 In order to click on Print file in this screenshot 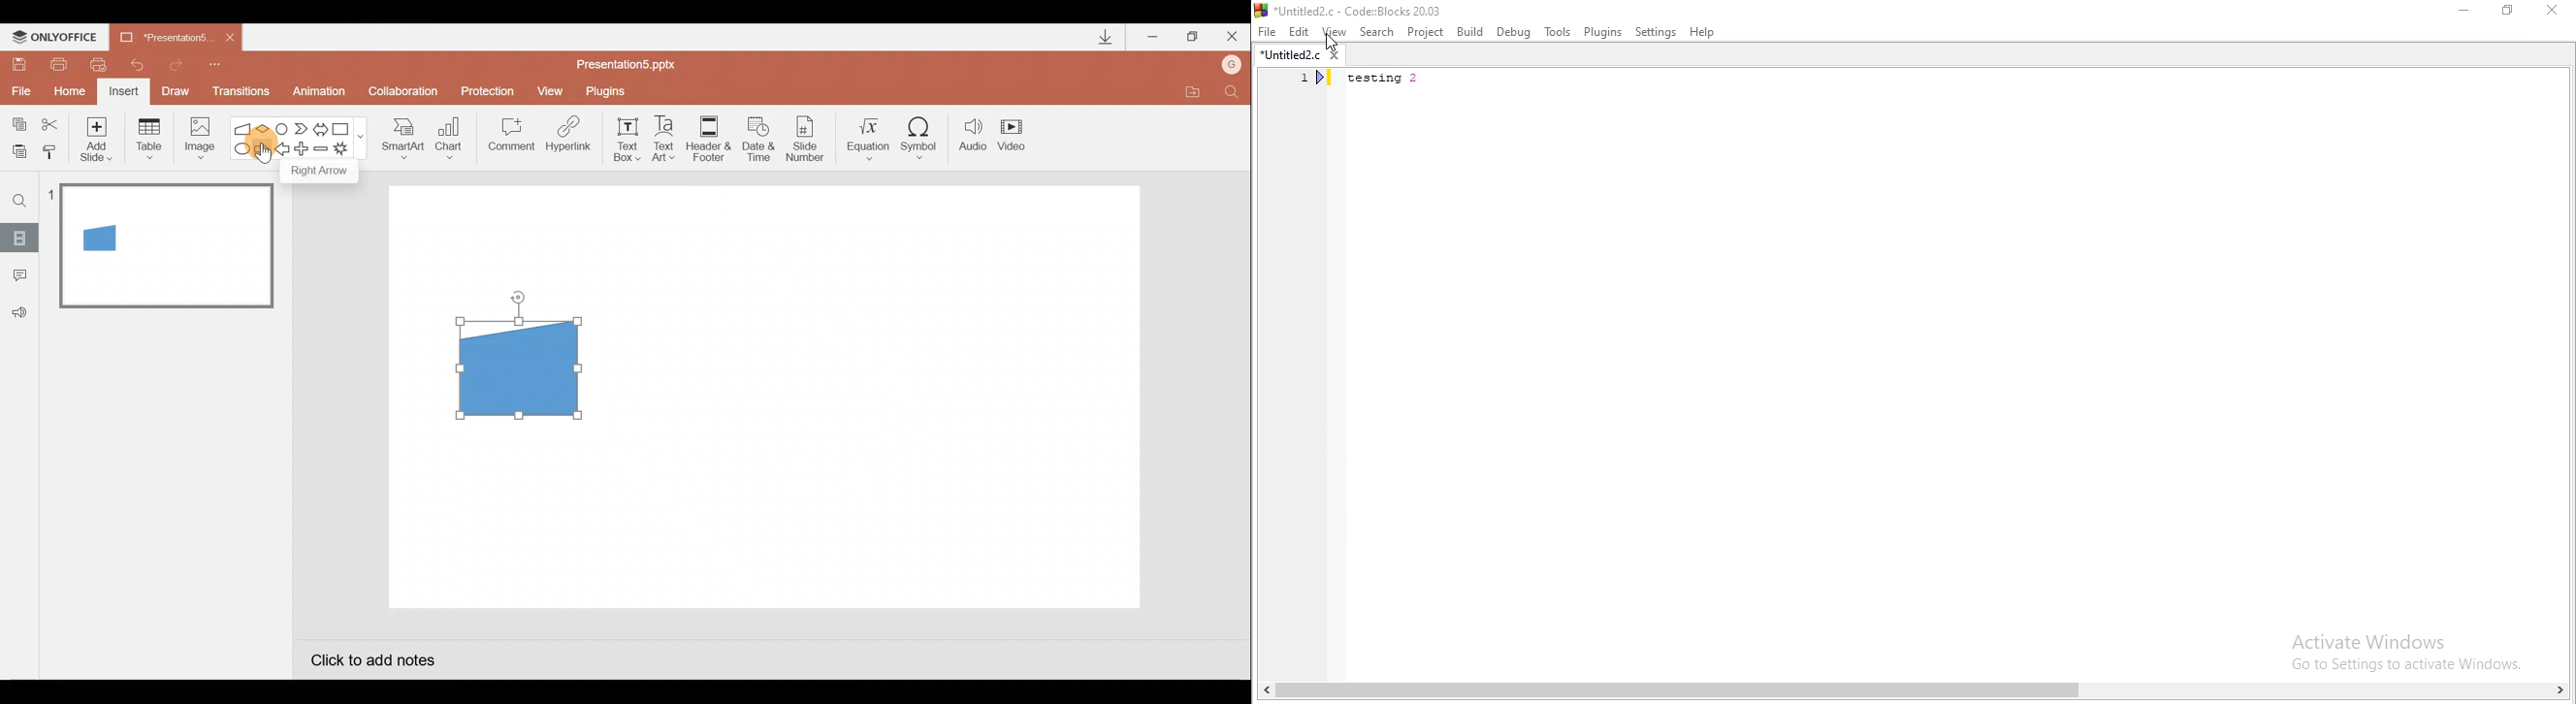, I will do `click(56, 63)`.